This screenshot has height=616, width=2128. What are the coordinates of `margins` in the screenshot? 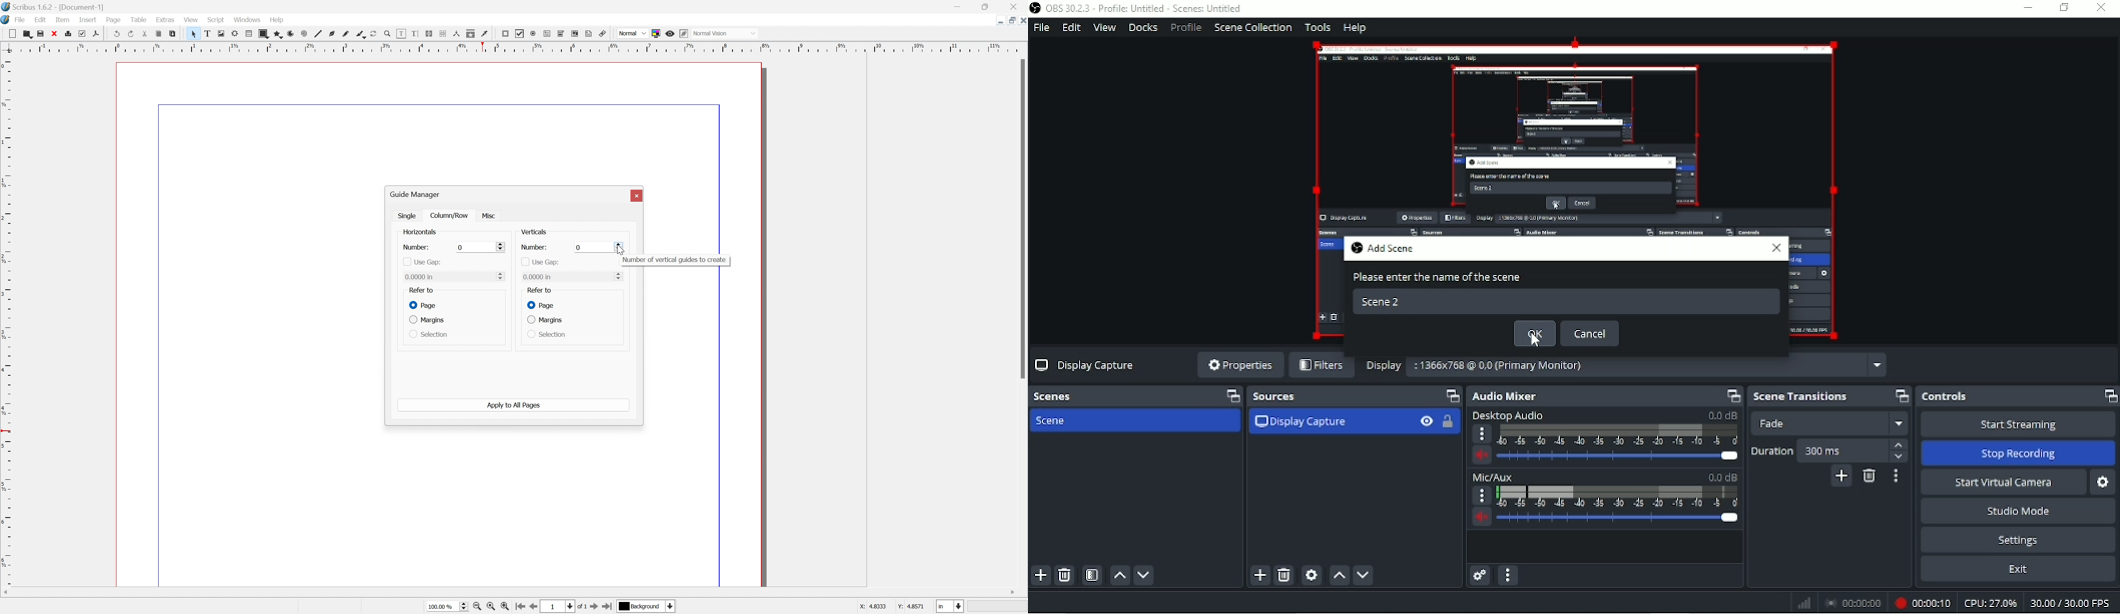 It's located at (428, 321).